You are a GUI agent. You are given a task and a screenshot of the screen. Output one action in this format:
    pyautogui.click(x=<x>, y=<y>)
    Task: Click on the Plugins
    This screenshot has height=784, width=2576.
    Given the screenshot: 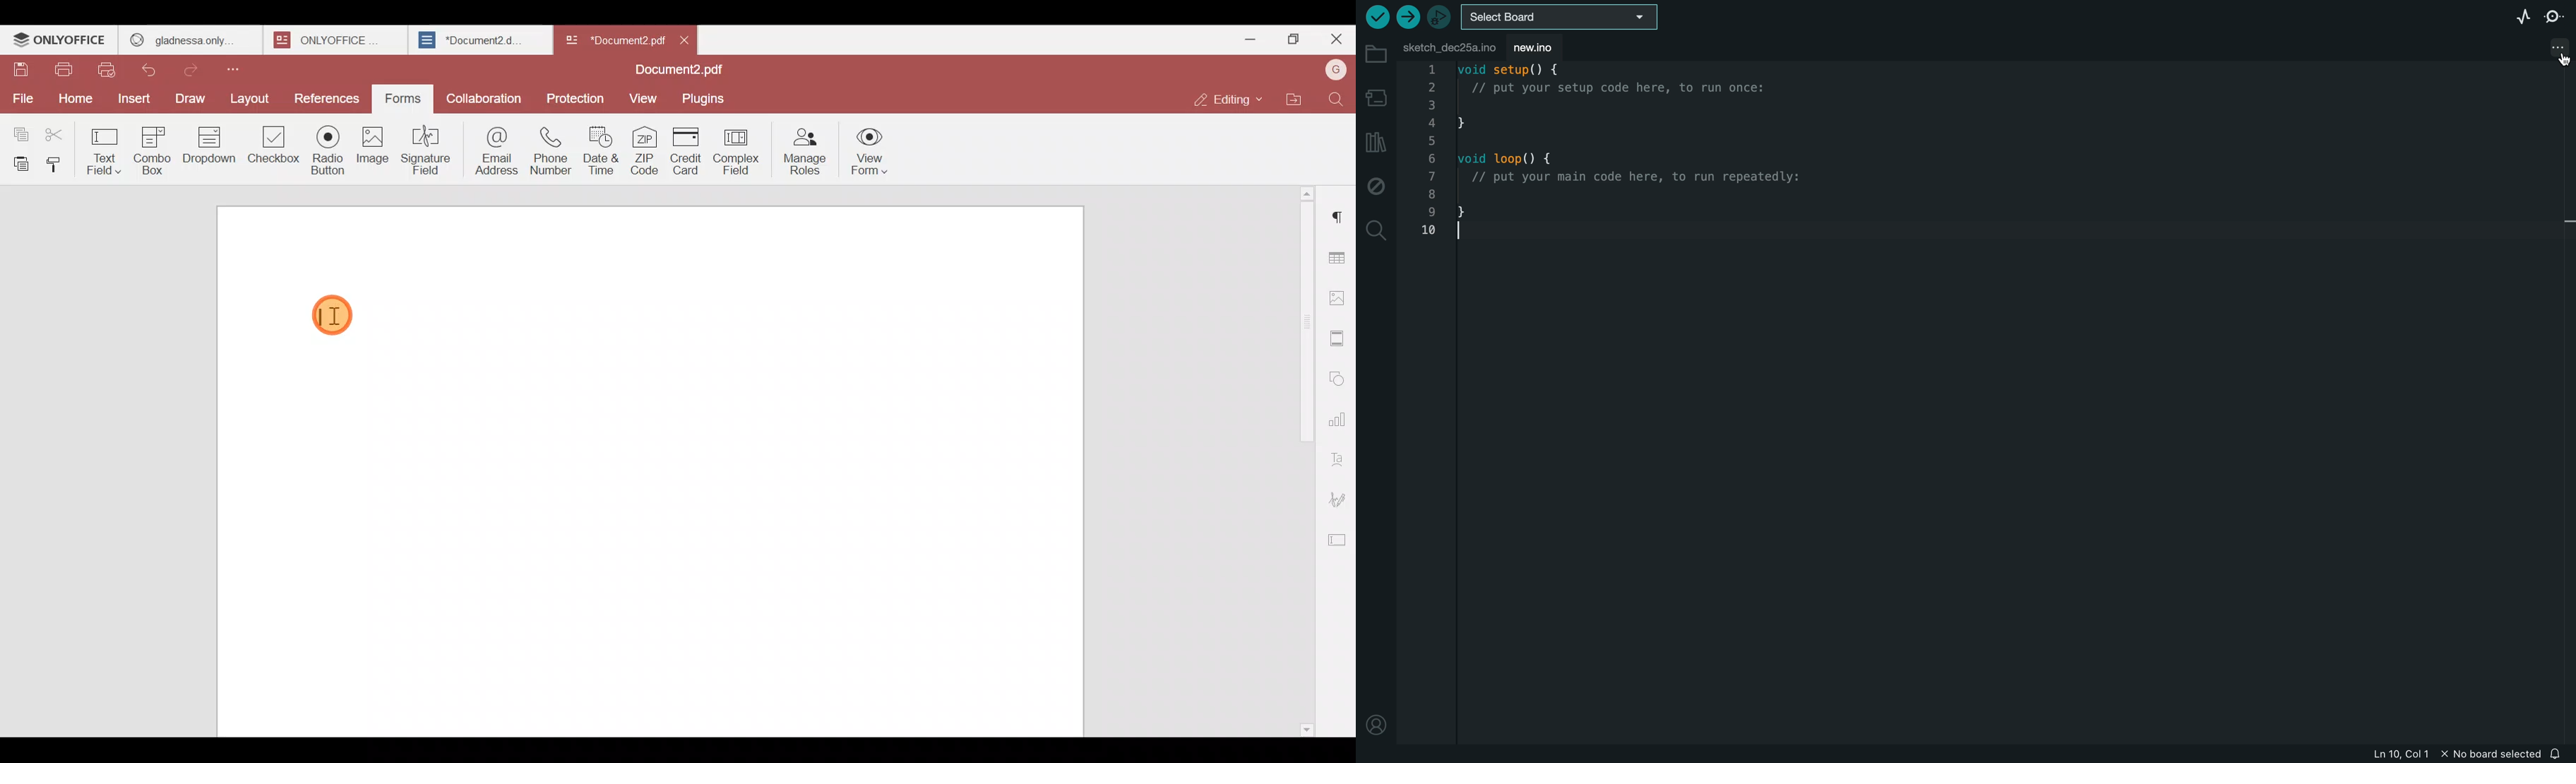 What is the action you would take?
    pyautogui.click(x=704, y=97)
    